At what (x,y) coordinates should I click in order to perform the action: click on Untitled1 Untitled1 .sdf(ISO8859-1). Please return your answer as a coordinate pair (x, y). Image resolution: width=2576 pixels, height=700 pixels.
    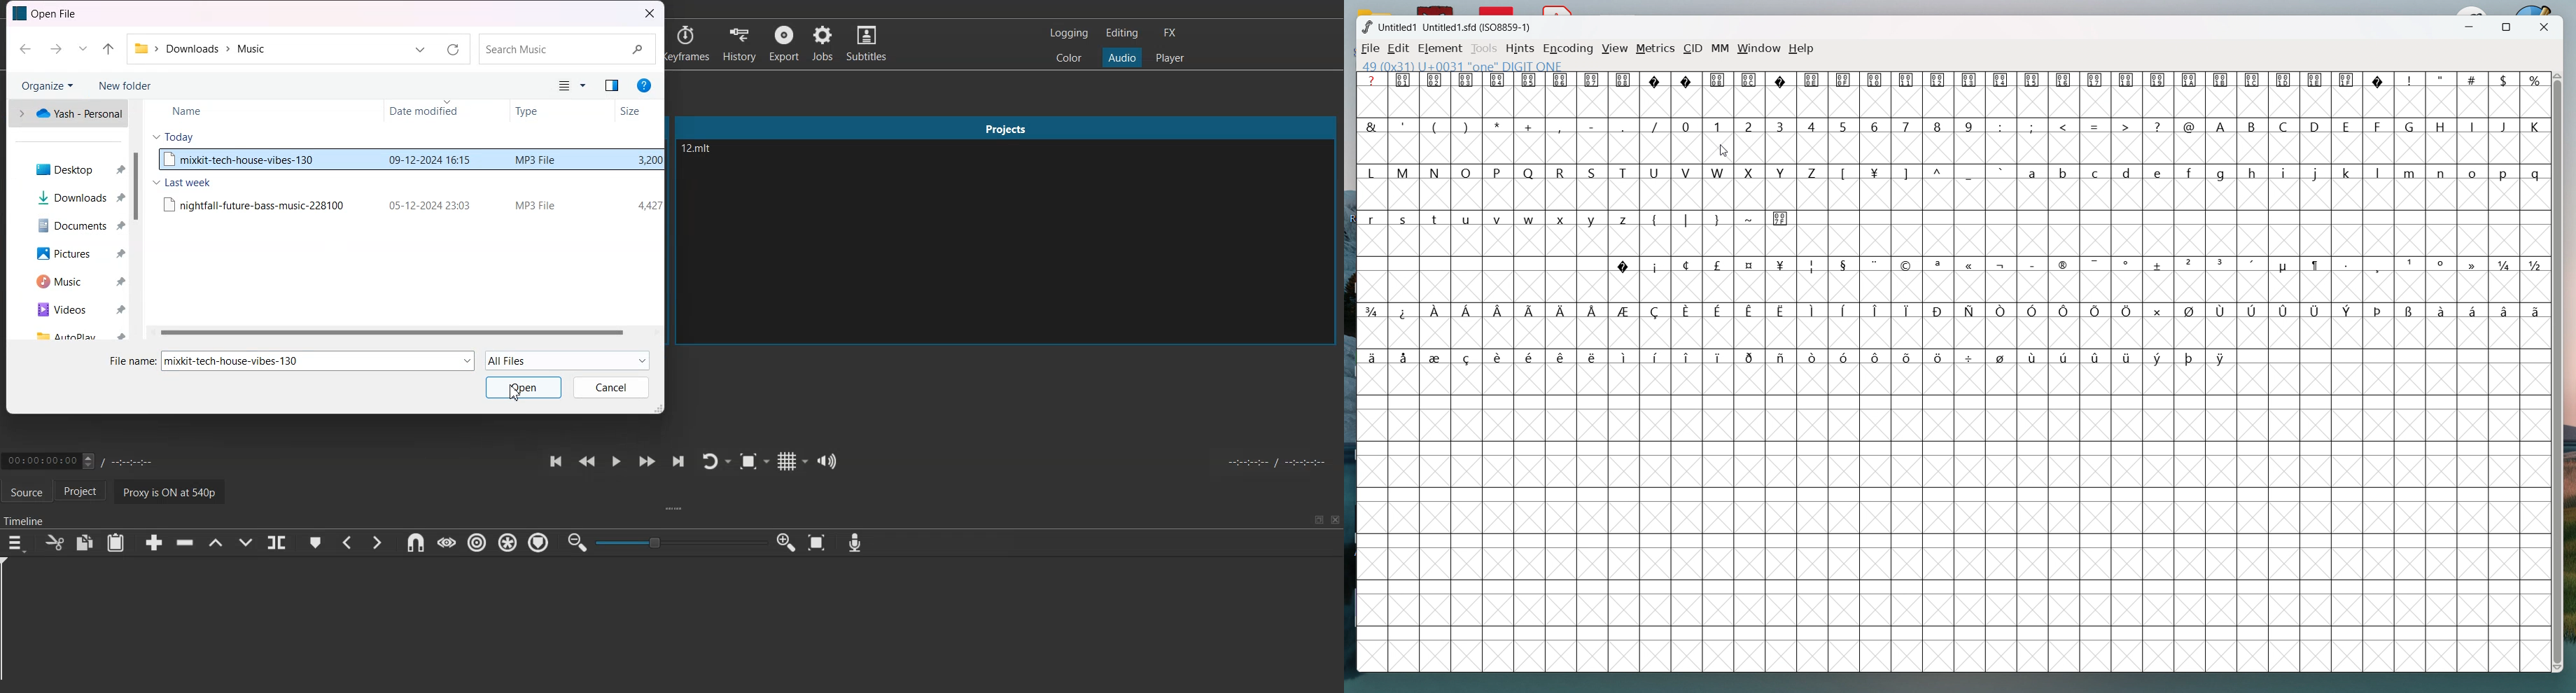
    Looking at the image, I should click on (1455, 27).